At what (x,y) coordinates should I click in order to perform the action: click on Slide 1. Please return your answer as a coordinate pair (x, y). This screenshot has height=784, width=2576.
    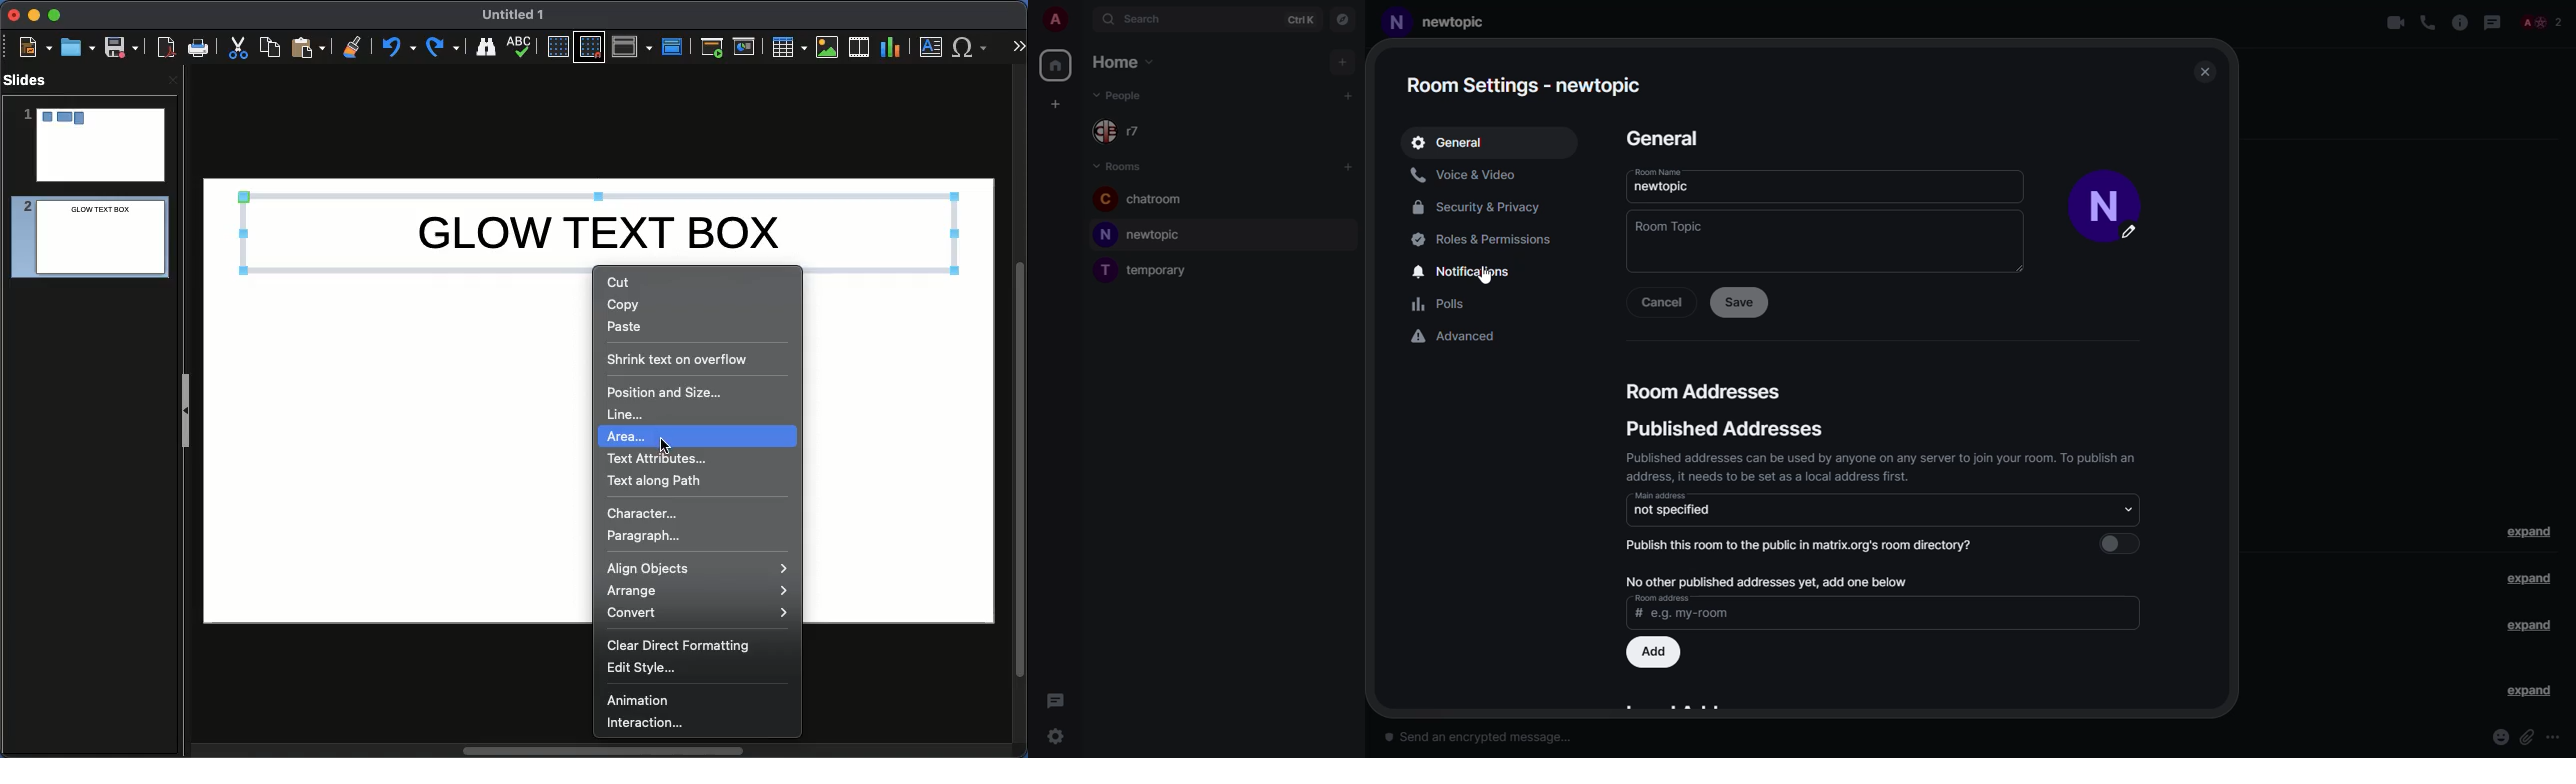
    Looking at the image, I should click on (93, 145).